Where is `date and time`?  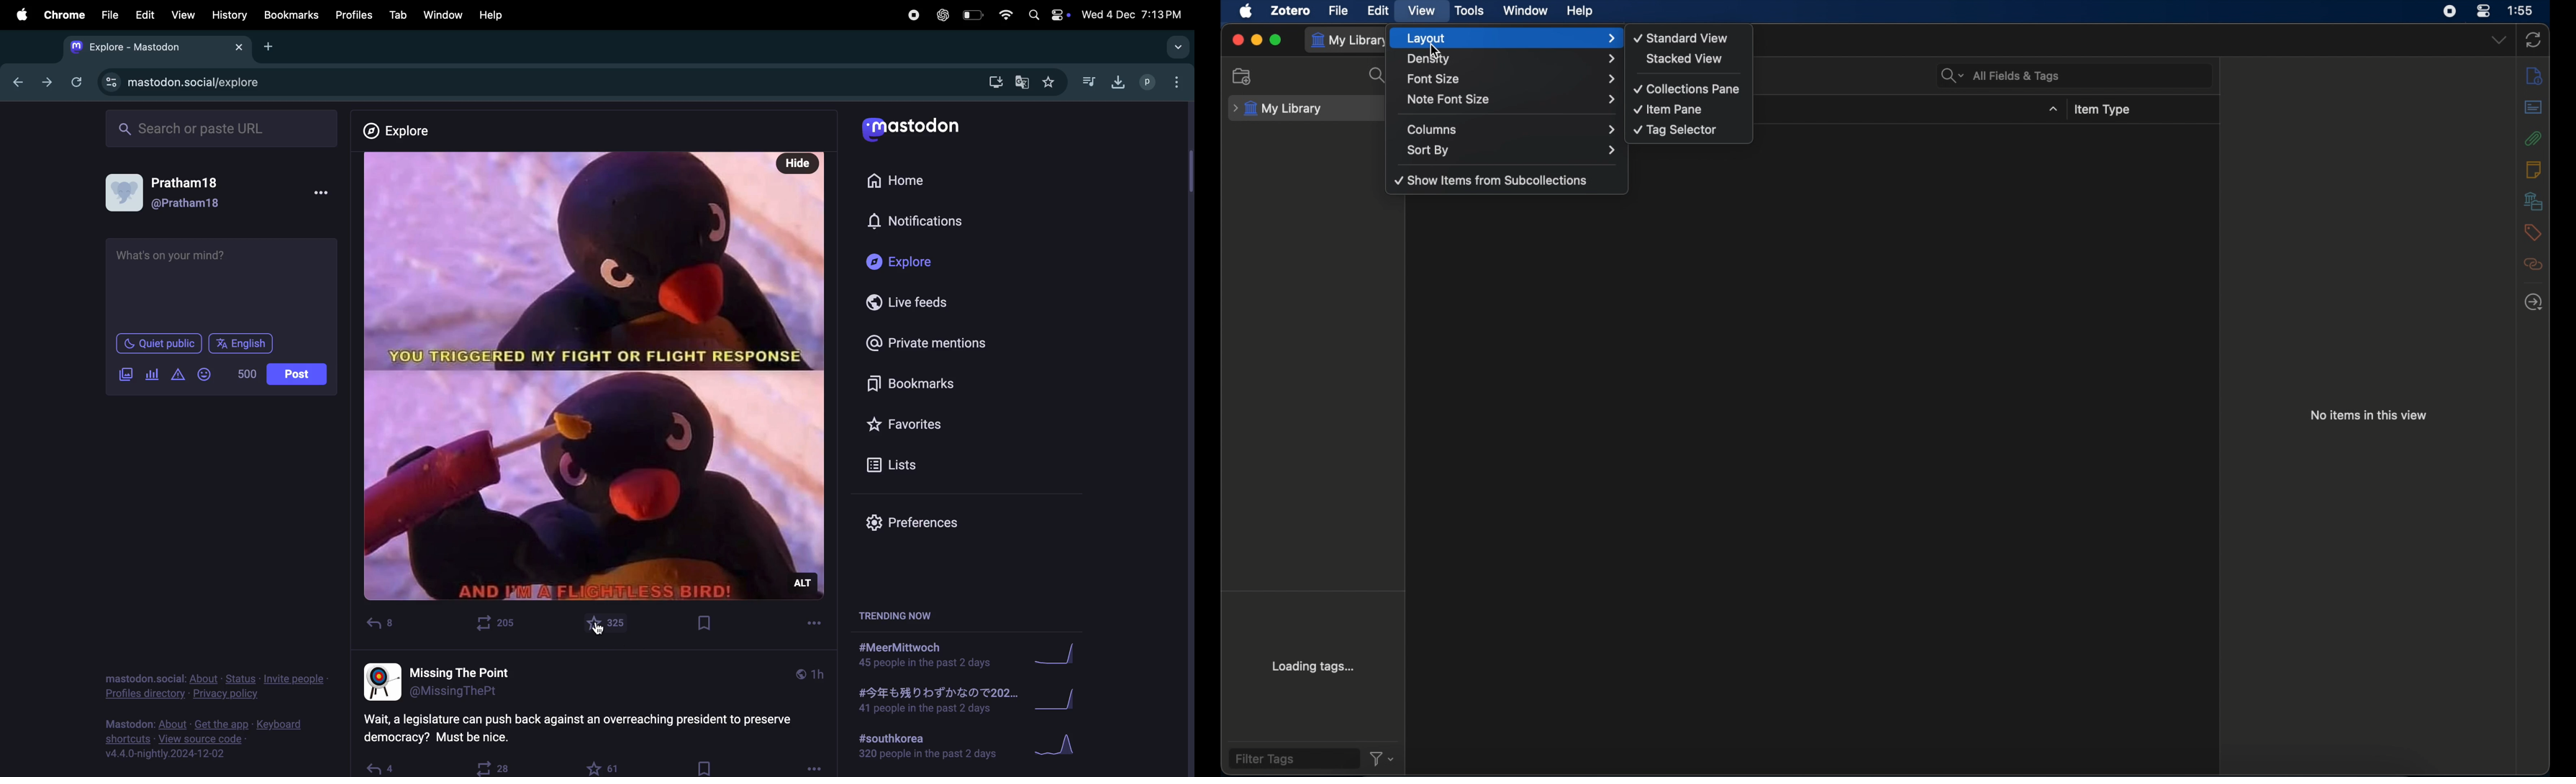
date and time is located at coordinates (1132, 13).